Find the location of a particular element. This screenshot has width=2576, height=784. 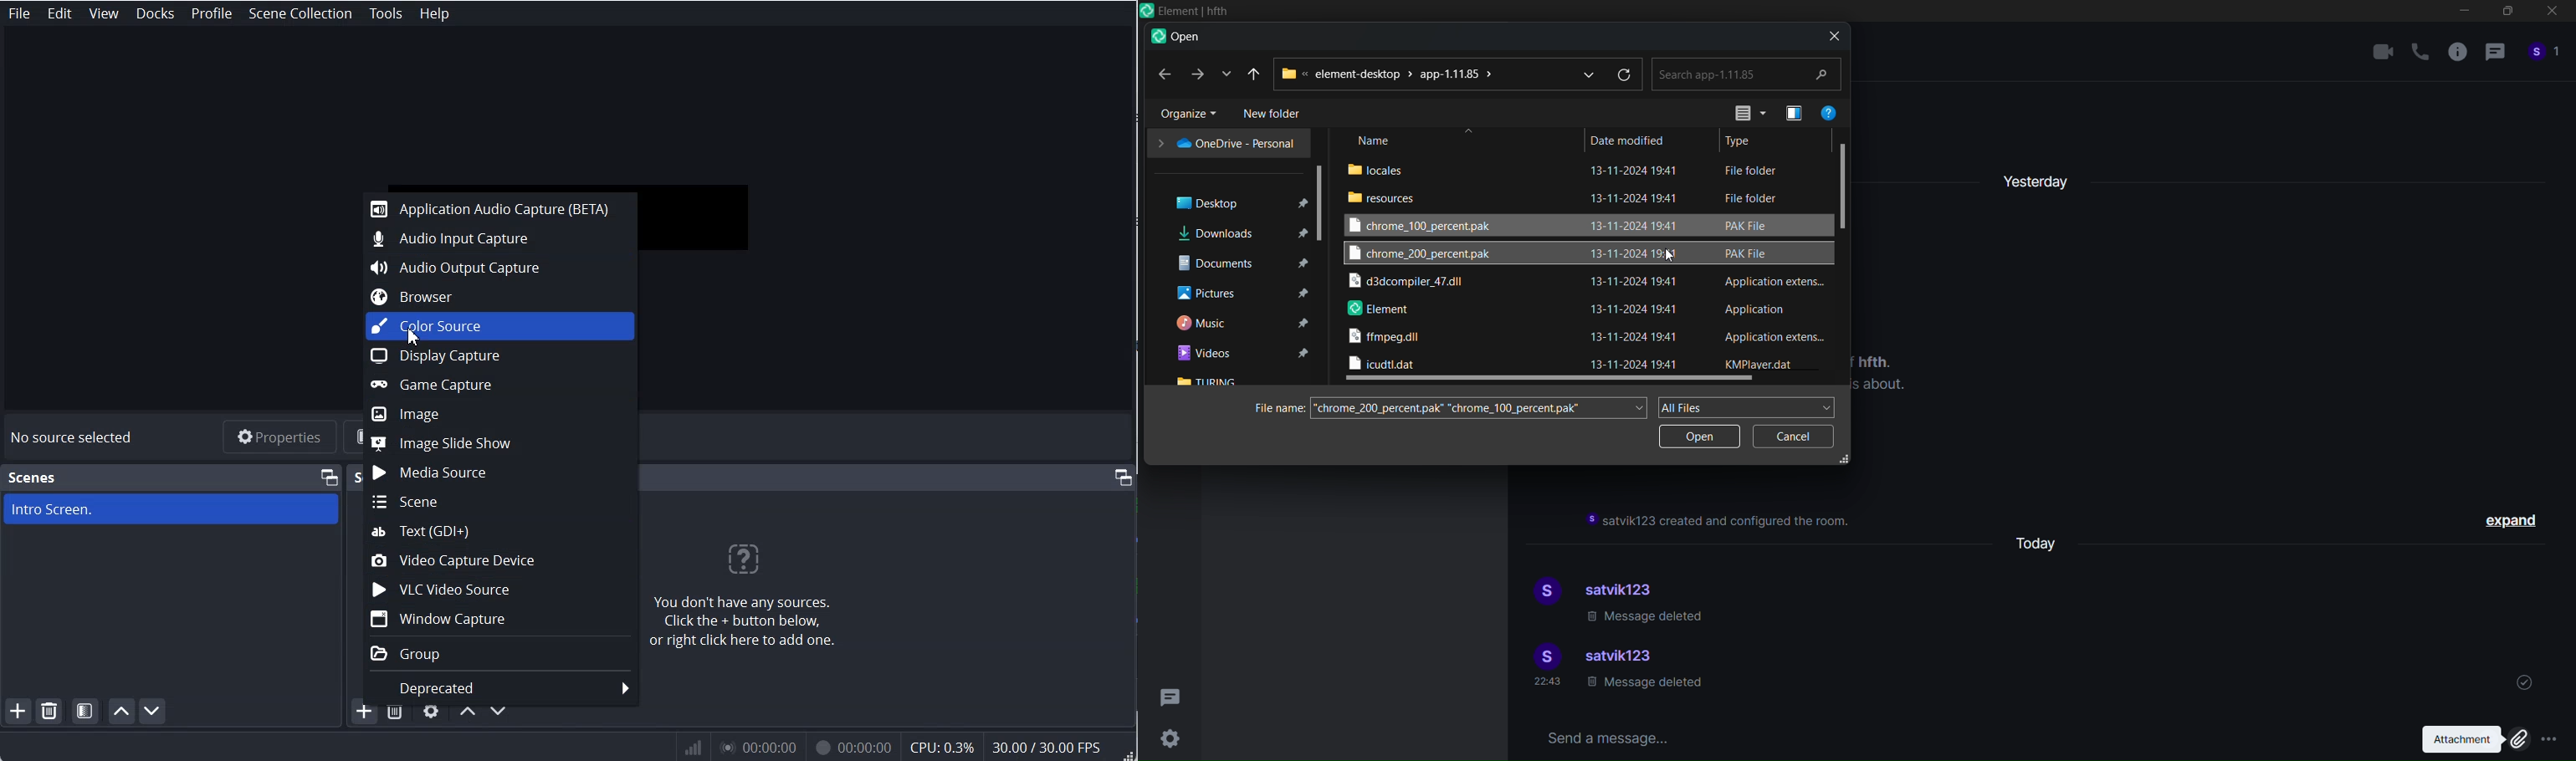

You don't have any sources. Click the button below. or right dick here to add one is located at coordinates (742, 597).